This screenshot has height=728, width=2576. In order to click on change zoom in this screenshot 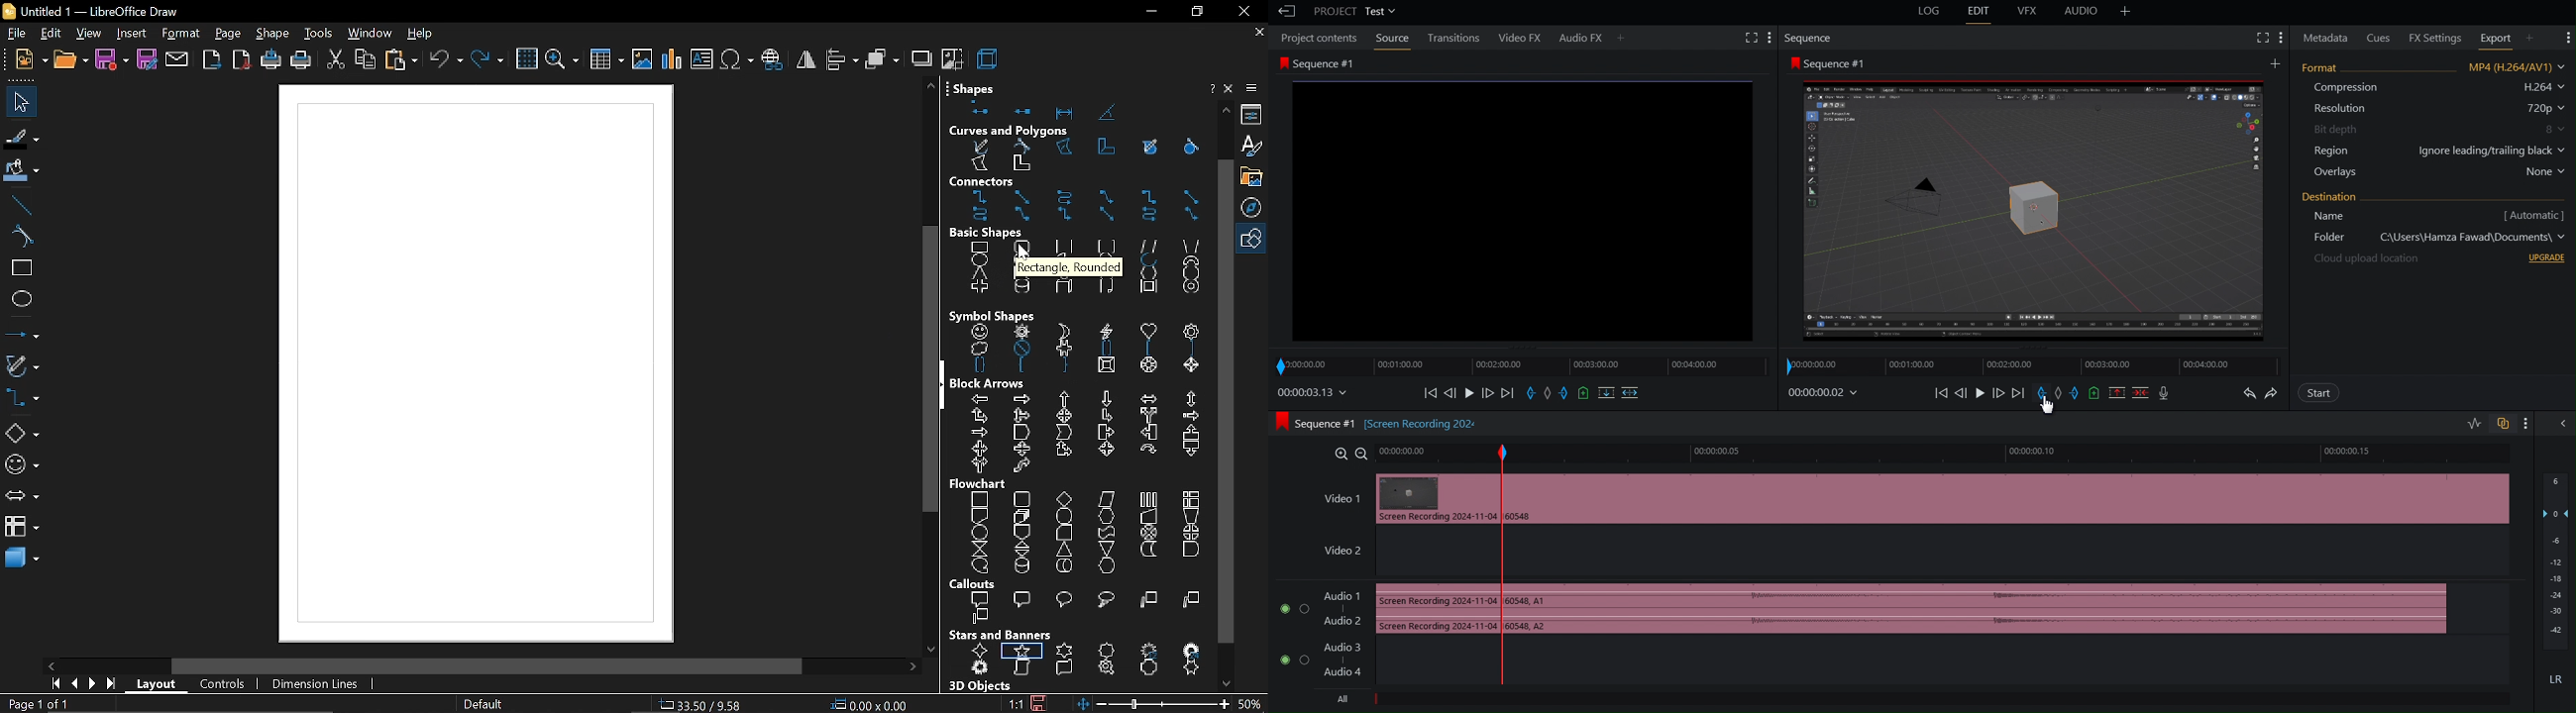, I will do `click(1151, 704)`.